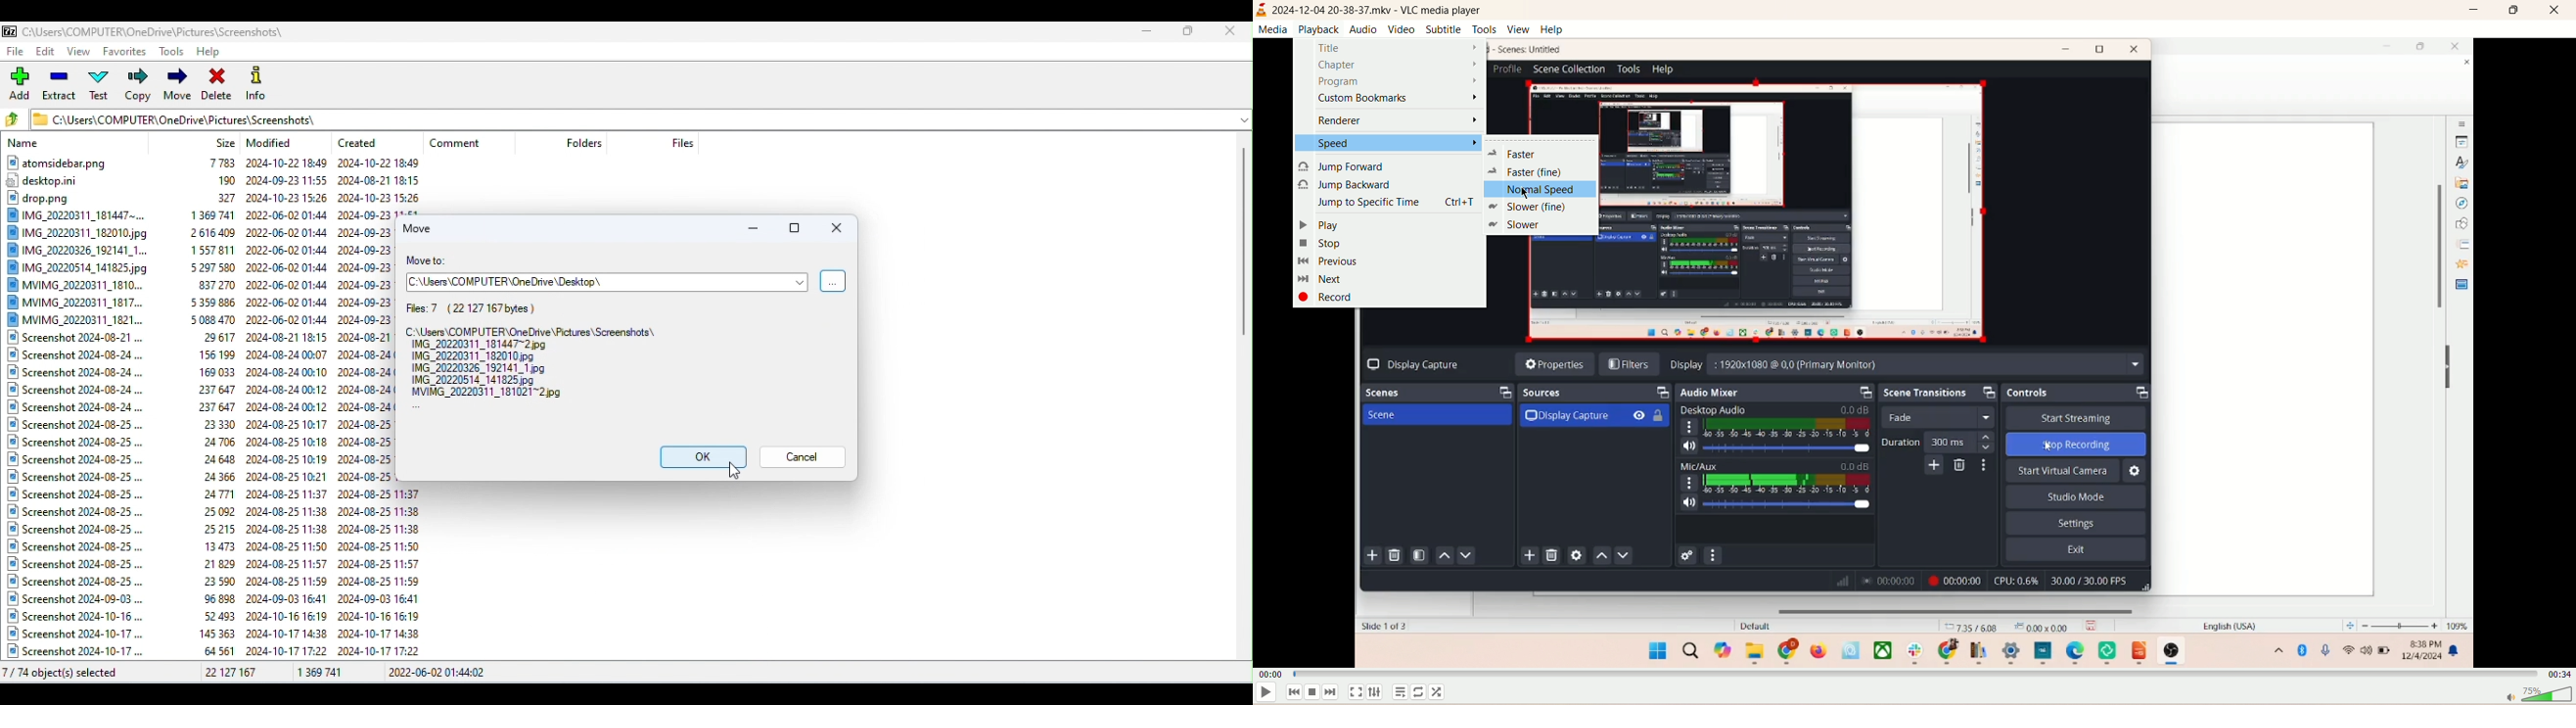  What do you see at coordinates (1324, 296) in the screenshot?
I see `record` at bounding box center [1324, 296].